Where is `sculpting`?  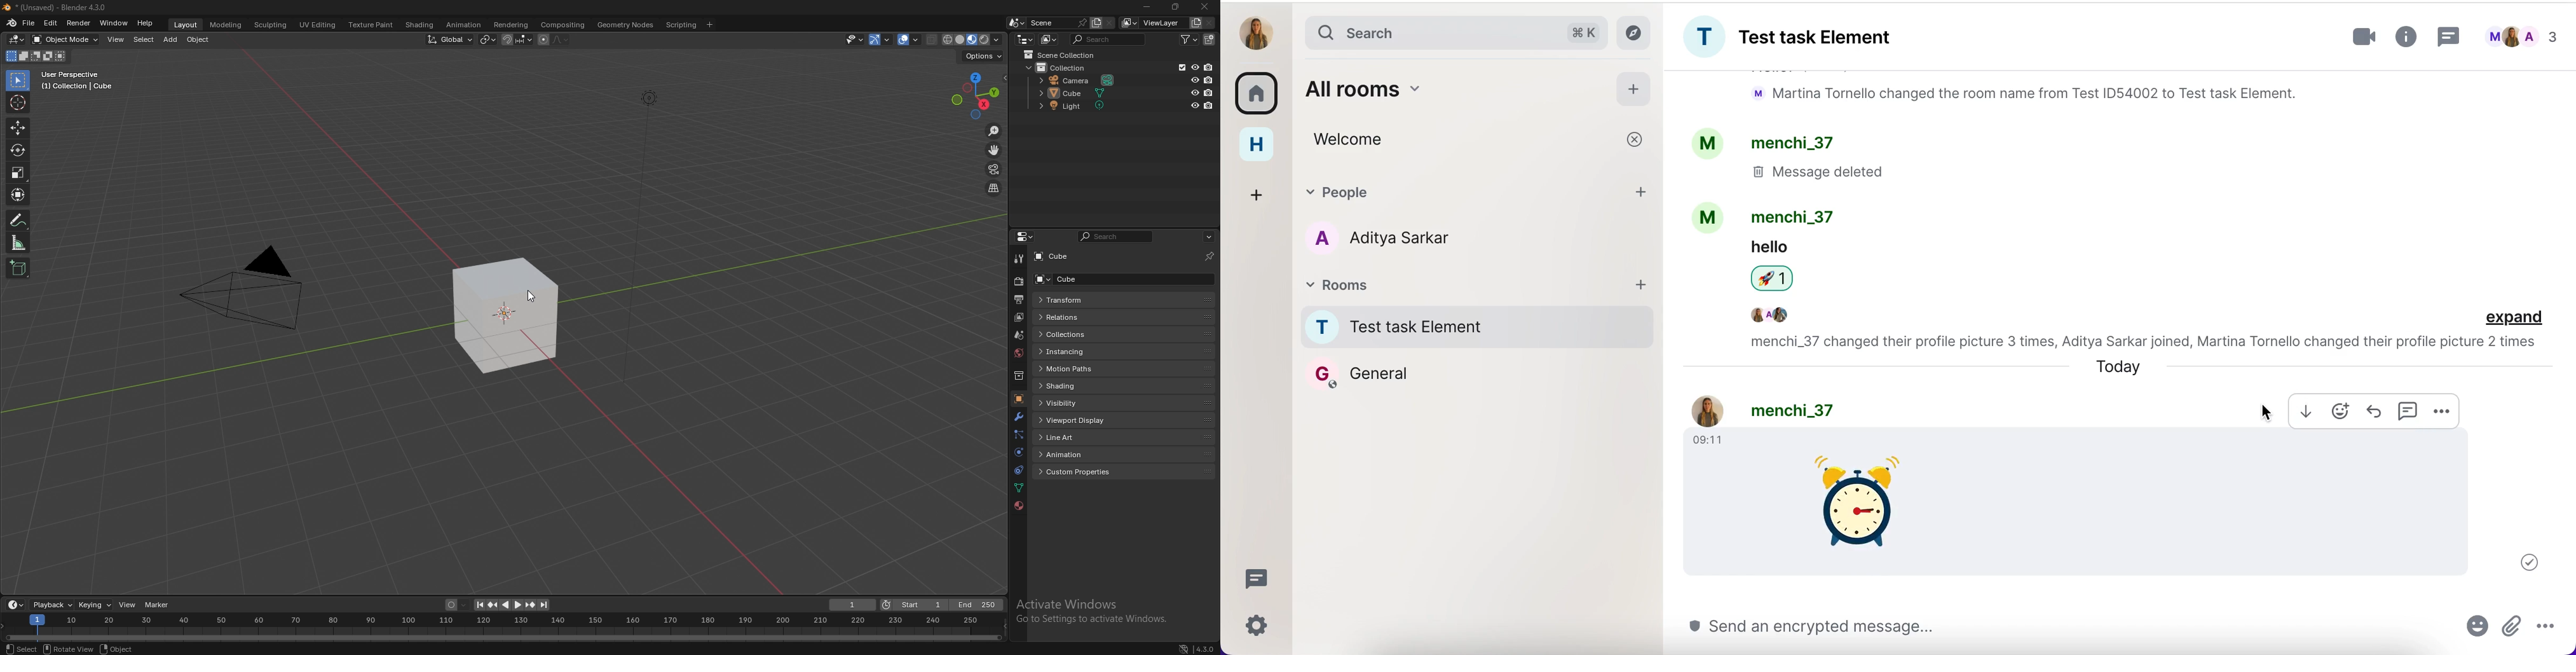 sculpting is located at coordinates (270, 24).